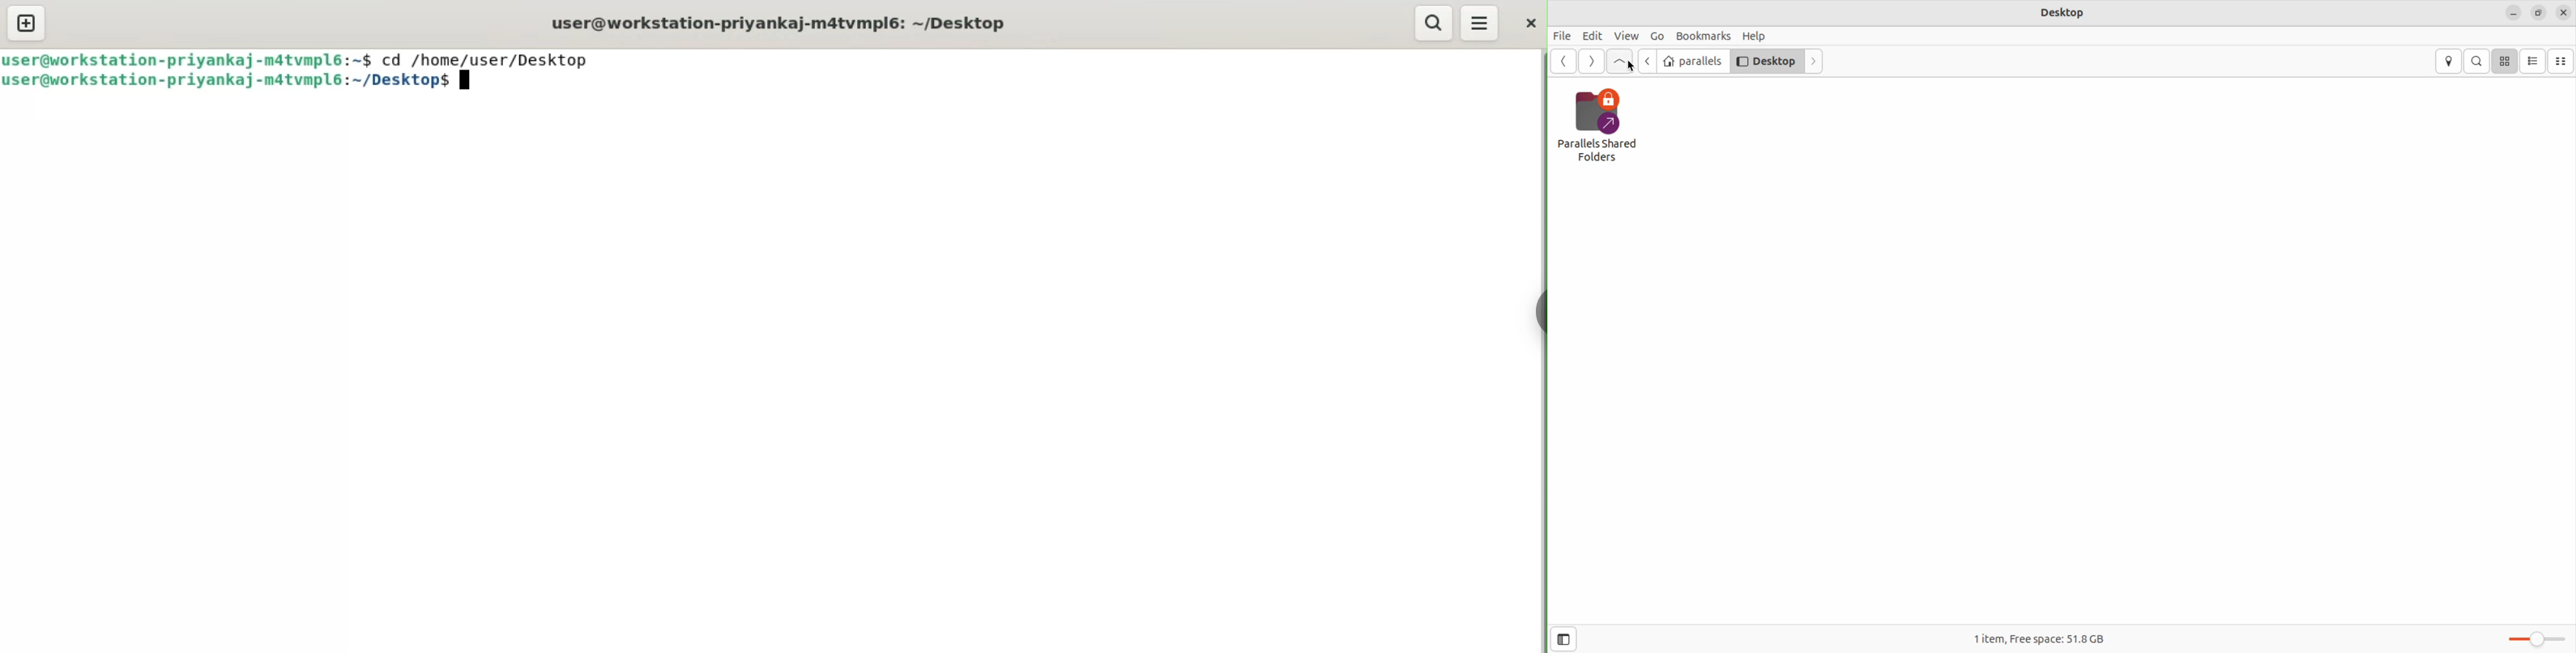  I want to click on location, so click(2450, 62).